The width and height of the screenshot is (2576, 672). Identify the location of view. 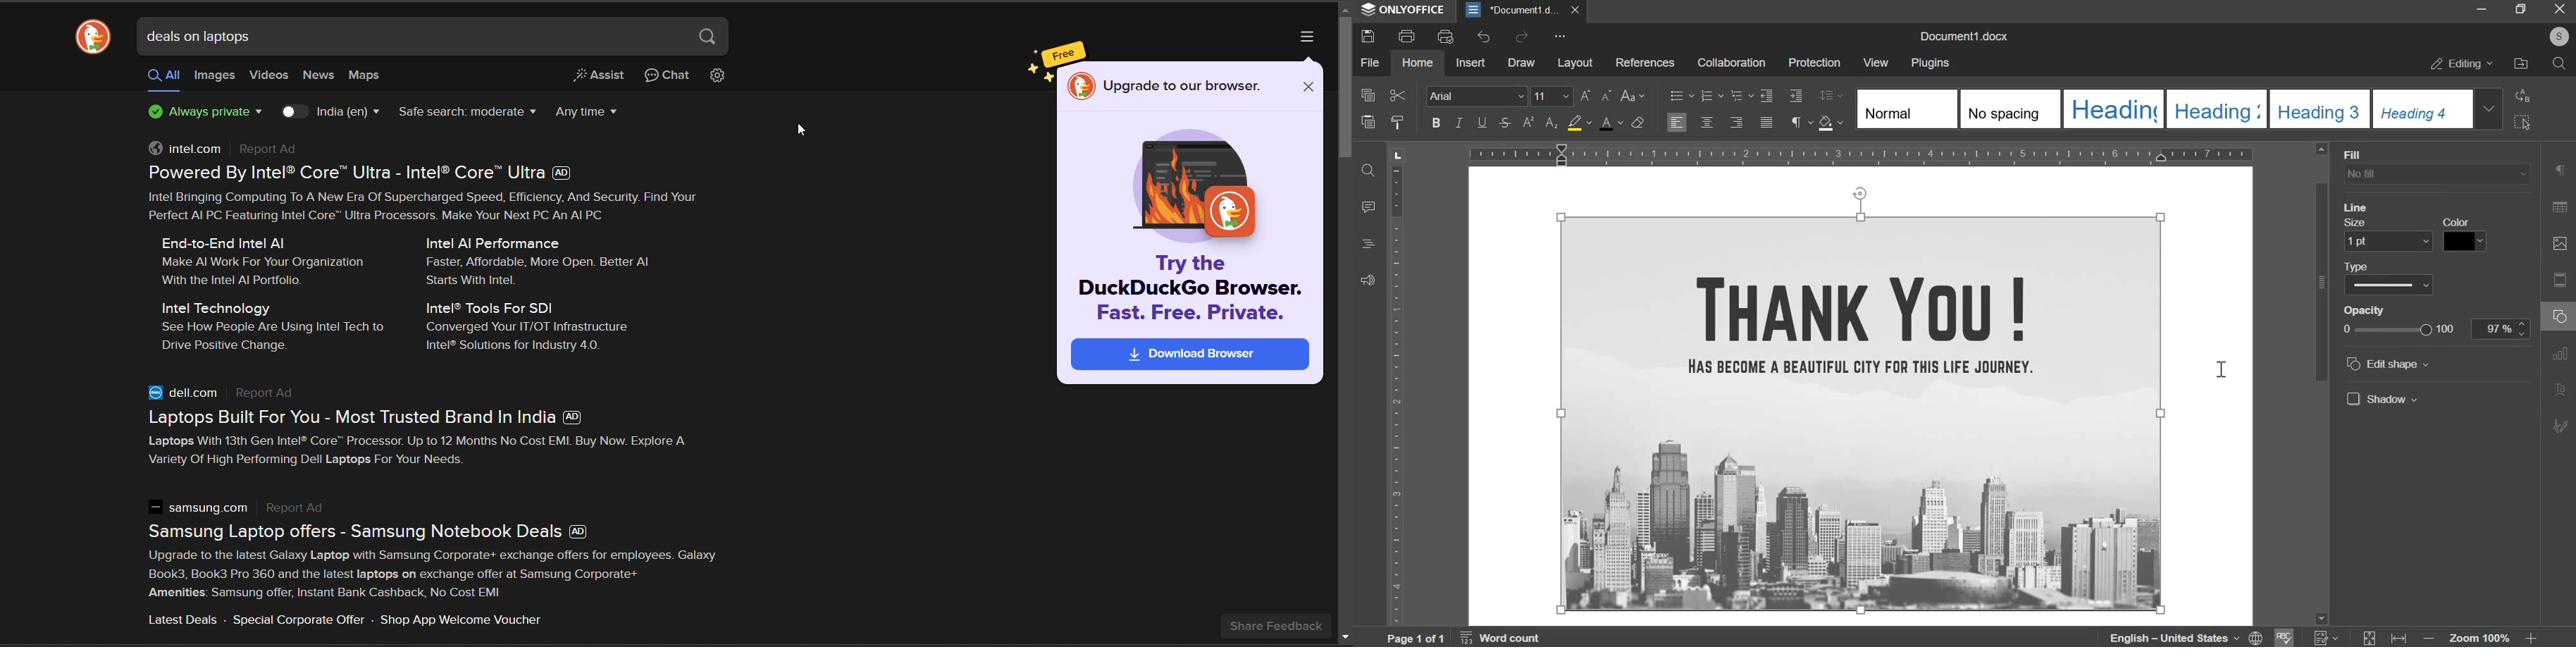
(1876, 61).